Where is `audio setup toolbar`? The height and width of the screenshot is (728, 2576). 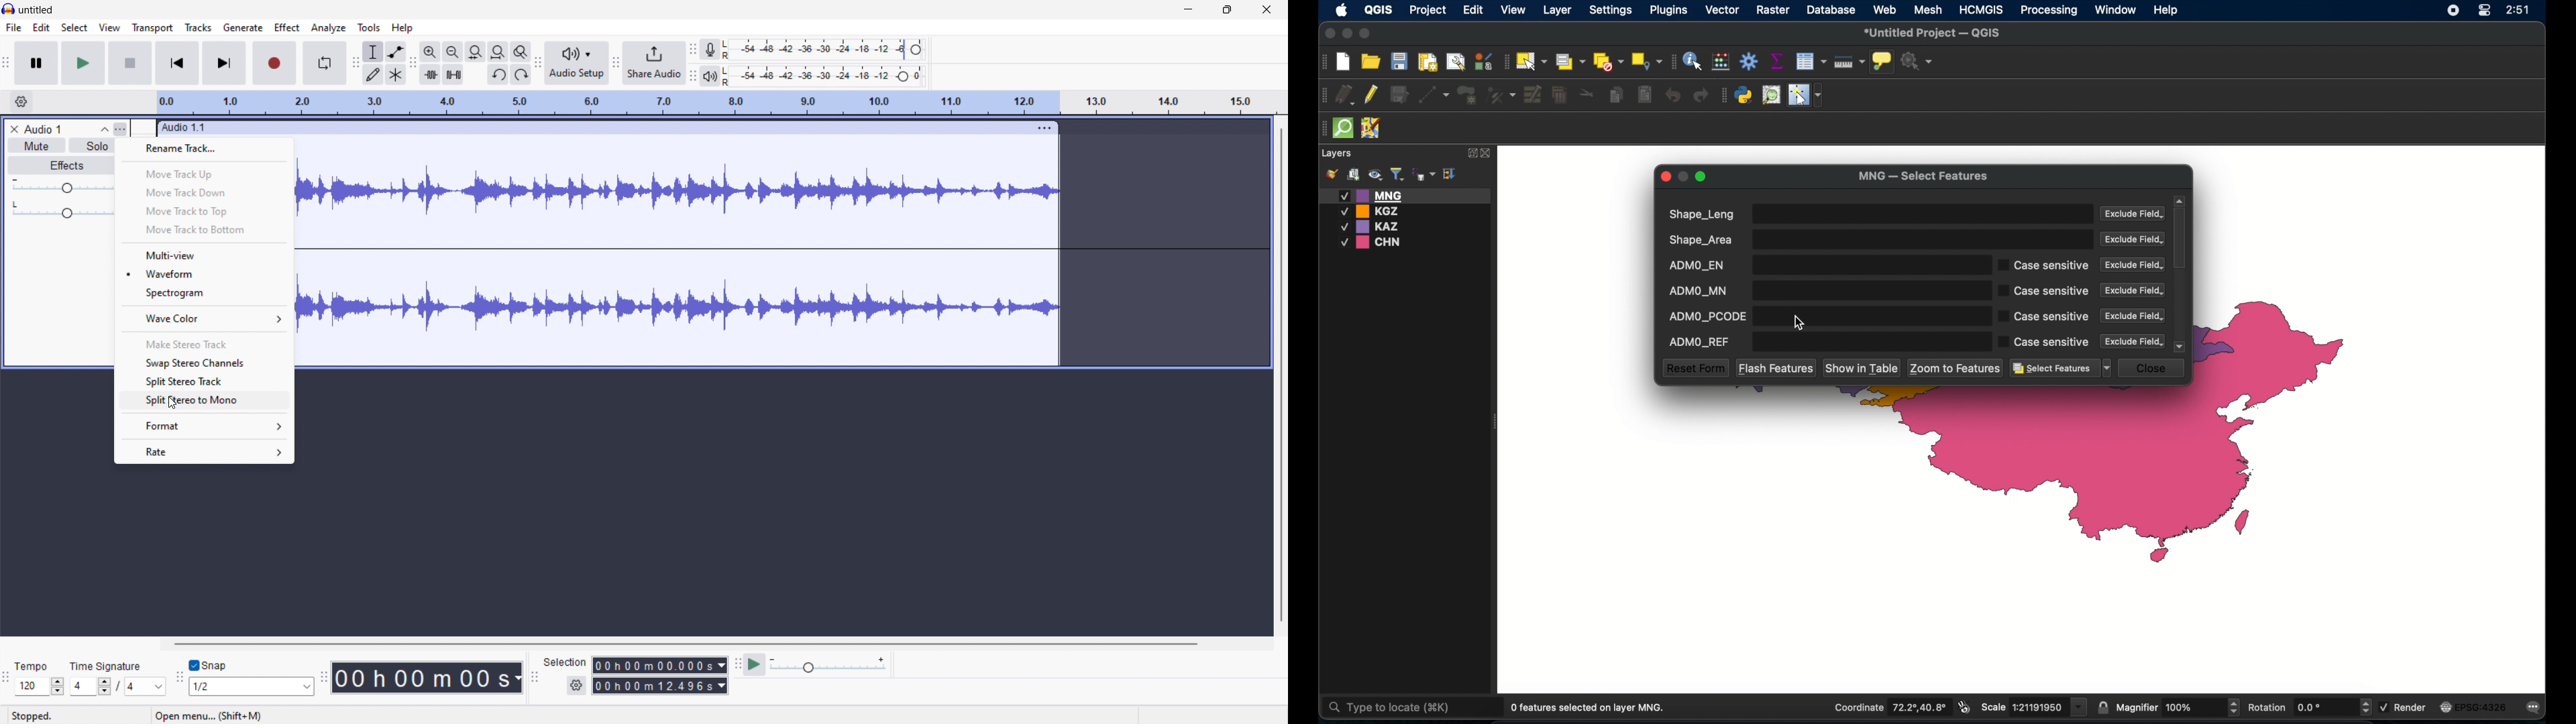
audio setup toolbar is located at coordinates (538, 63).